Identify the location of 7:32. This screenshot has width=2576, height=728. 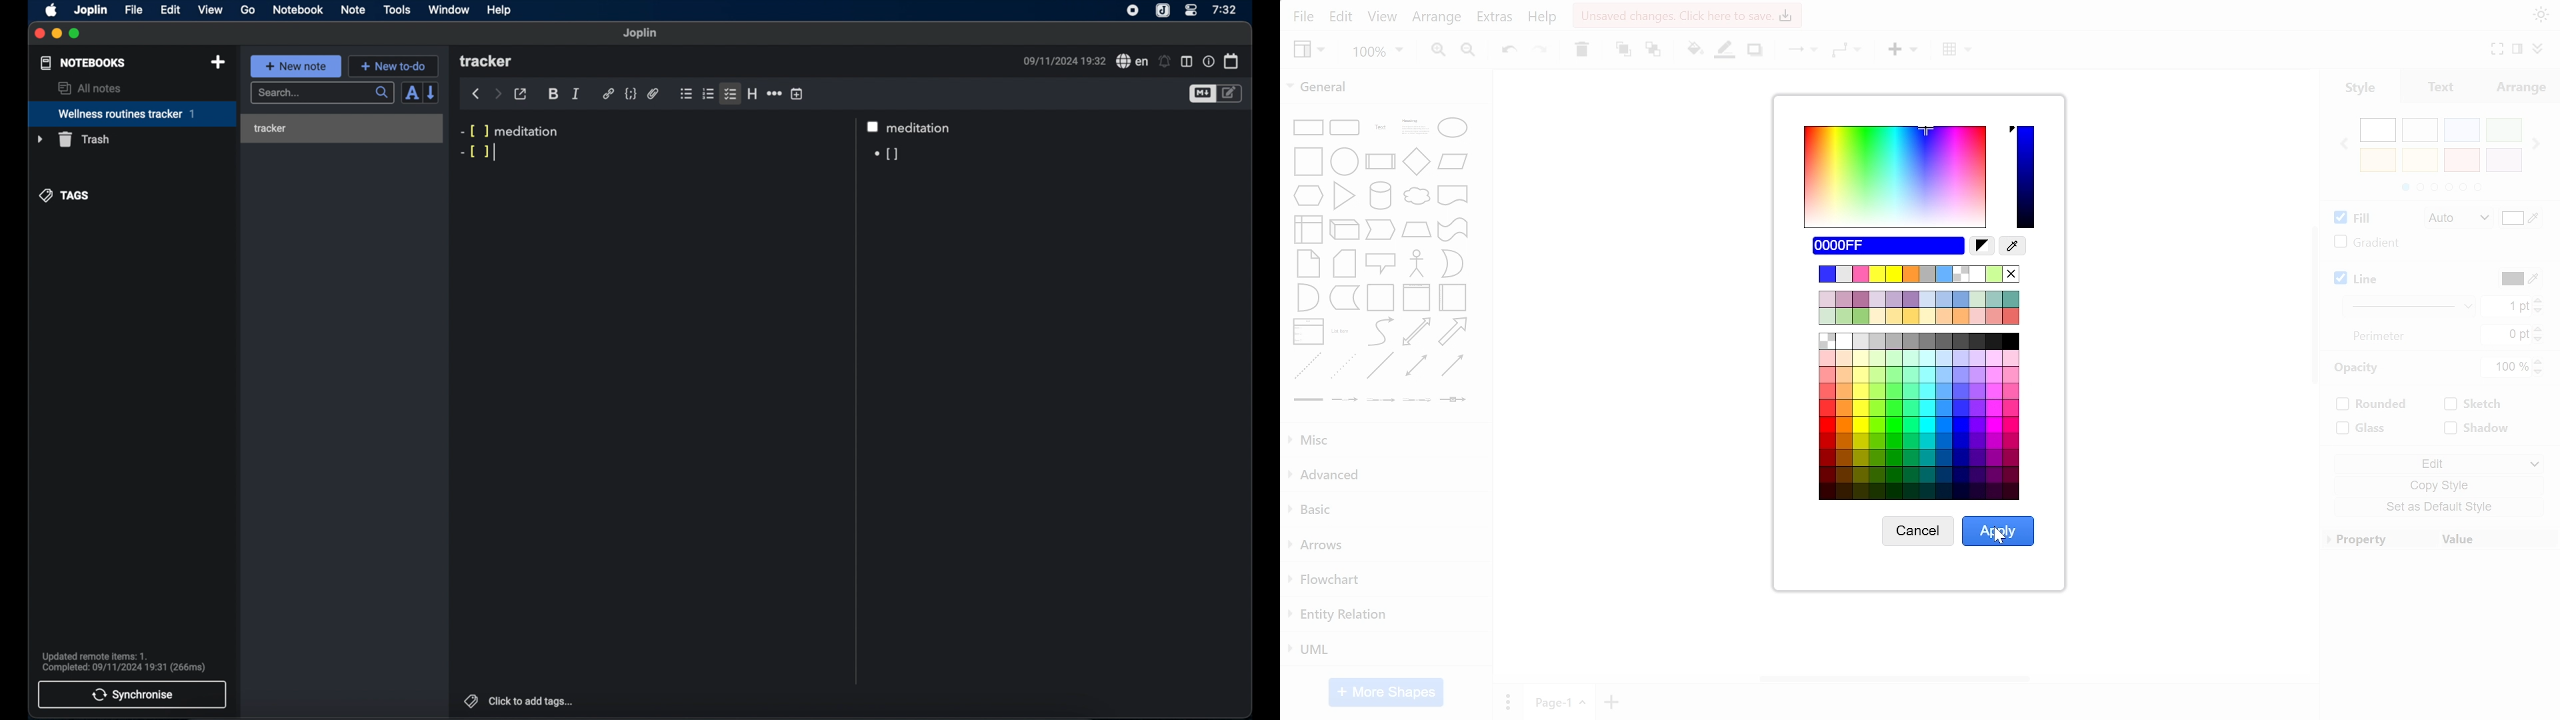
(1223, 10).